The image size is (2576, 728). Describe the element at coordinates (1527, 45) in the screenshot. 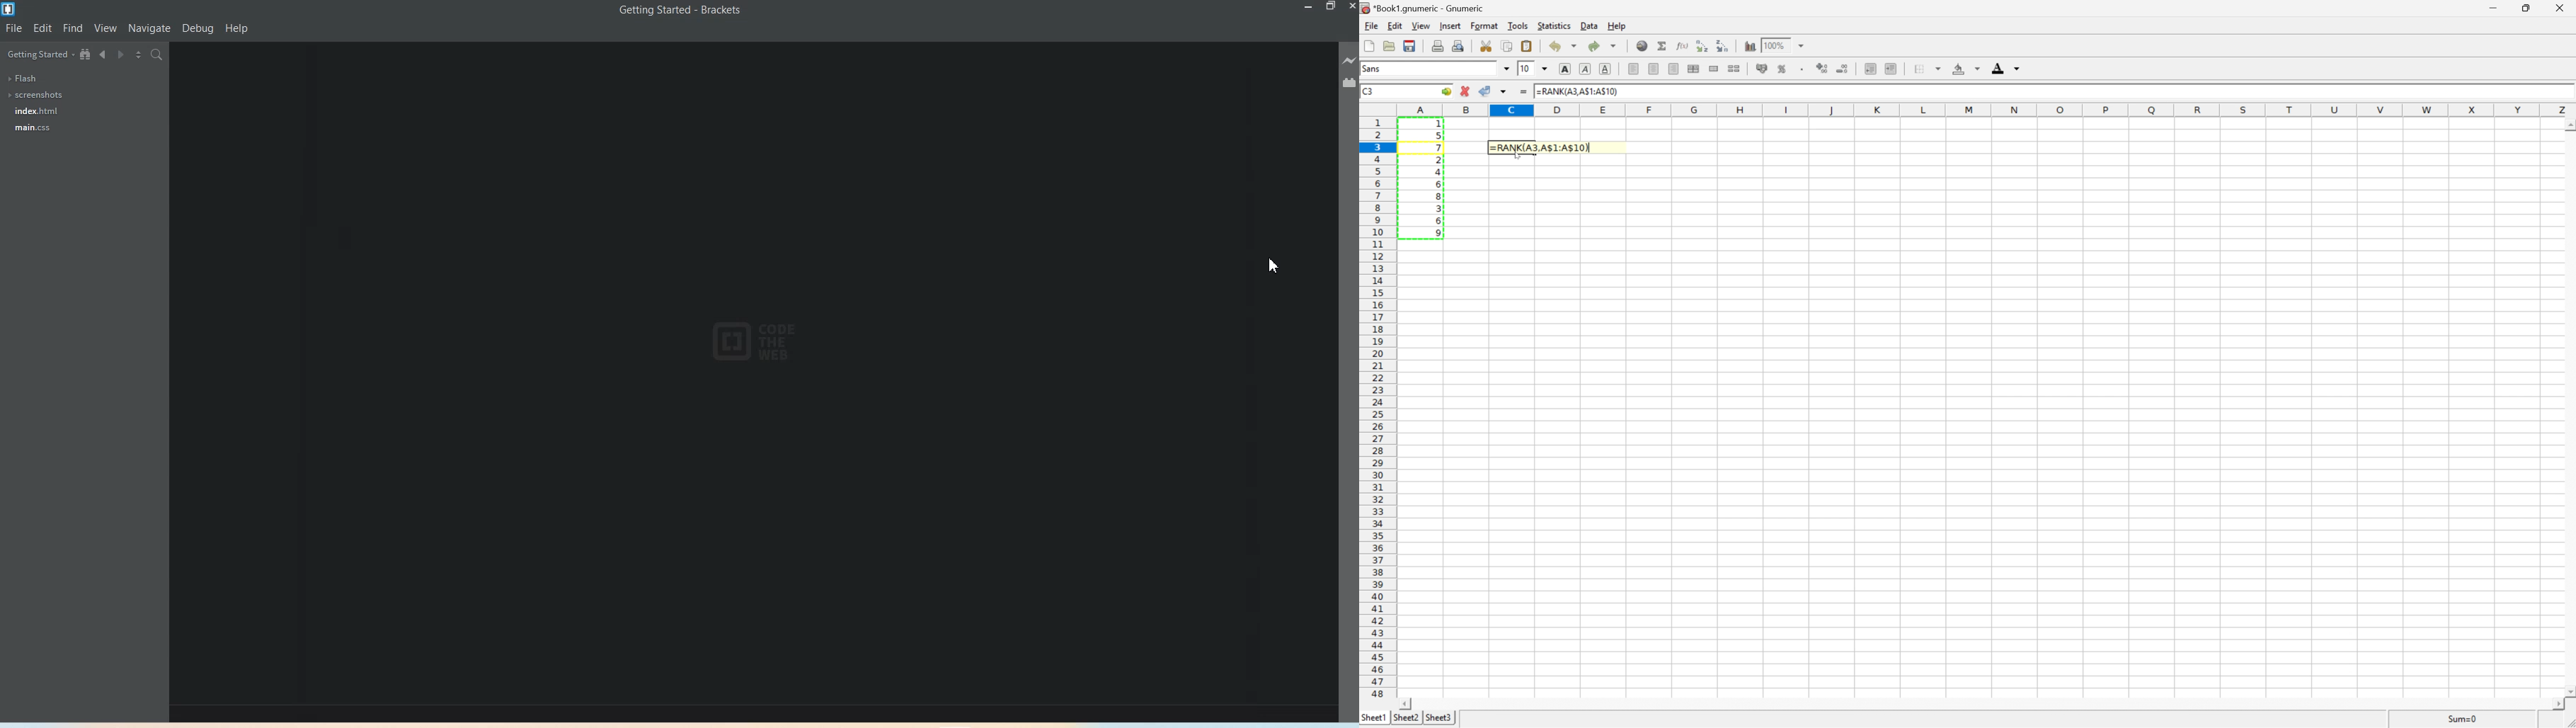

I see `paste` at that location.